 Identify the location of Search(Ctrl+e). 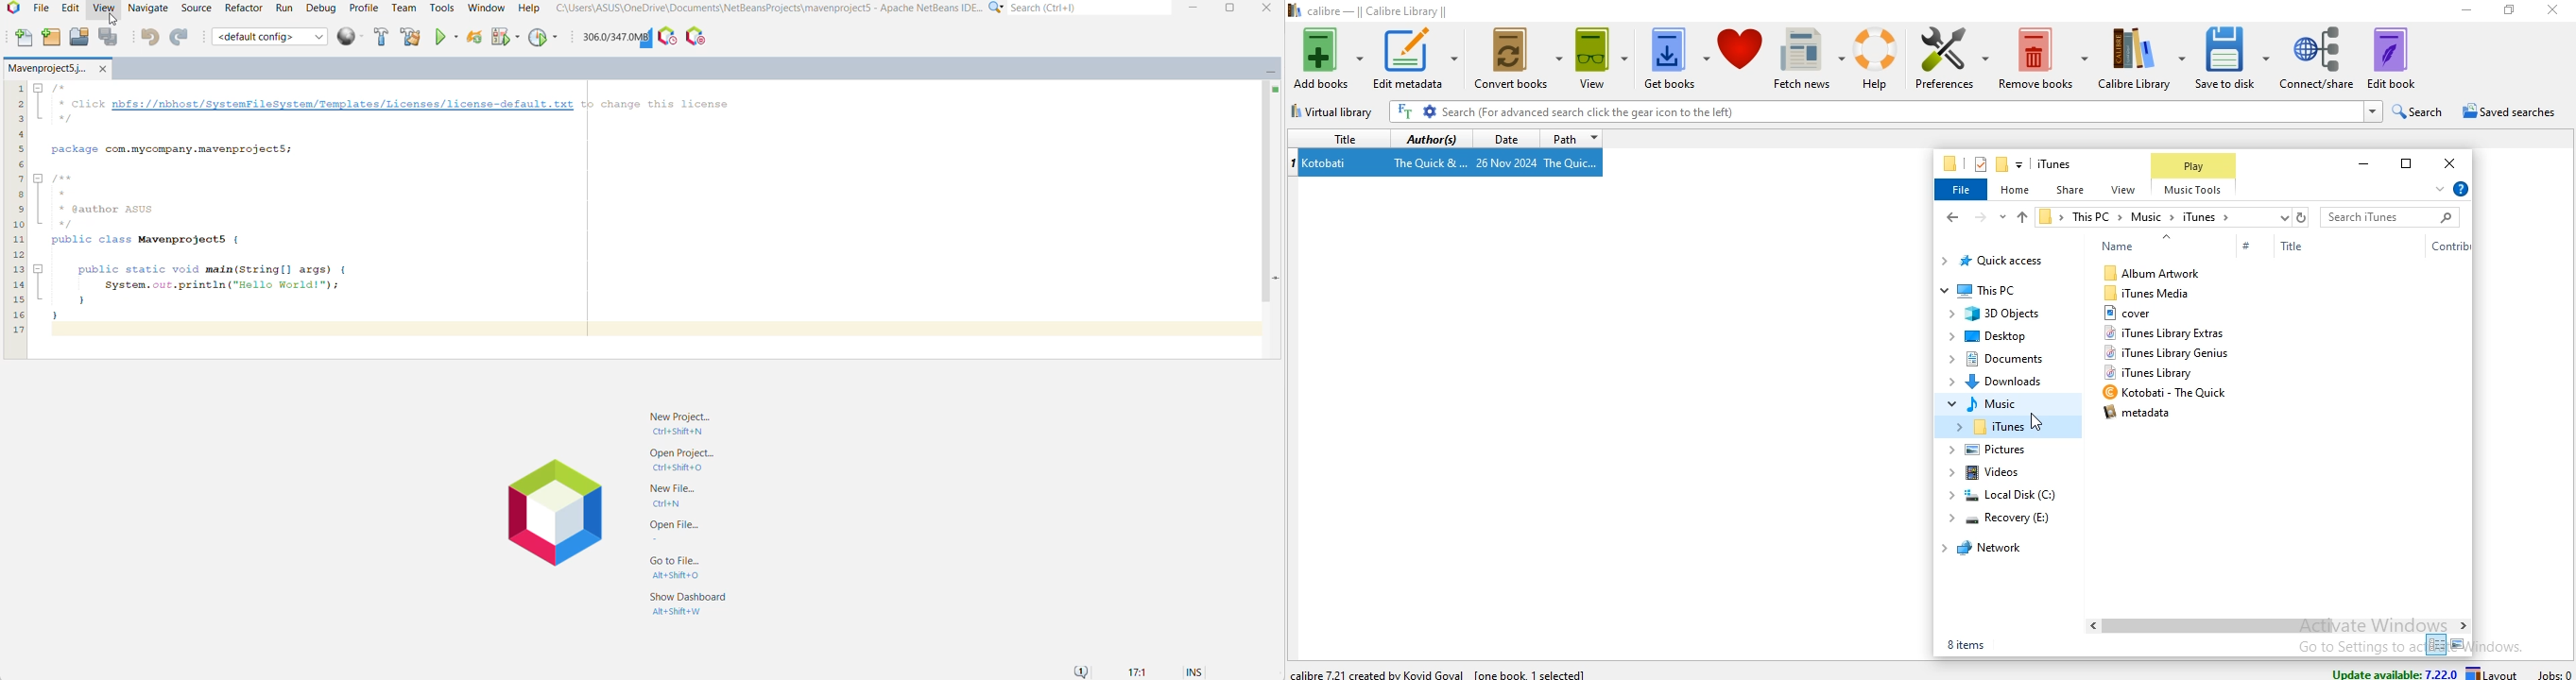
(1092, 8).